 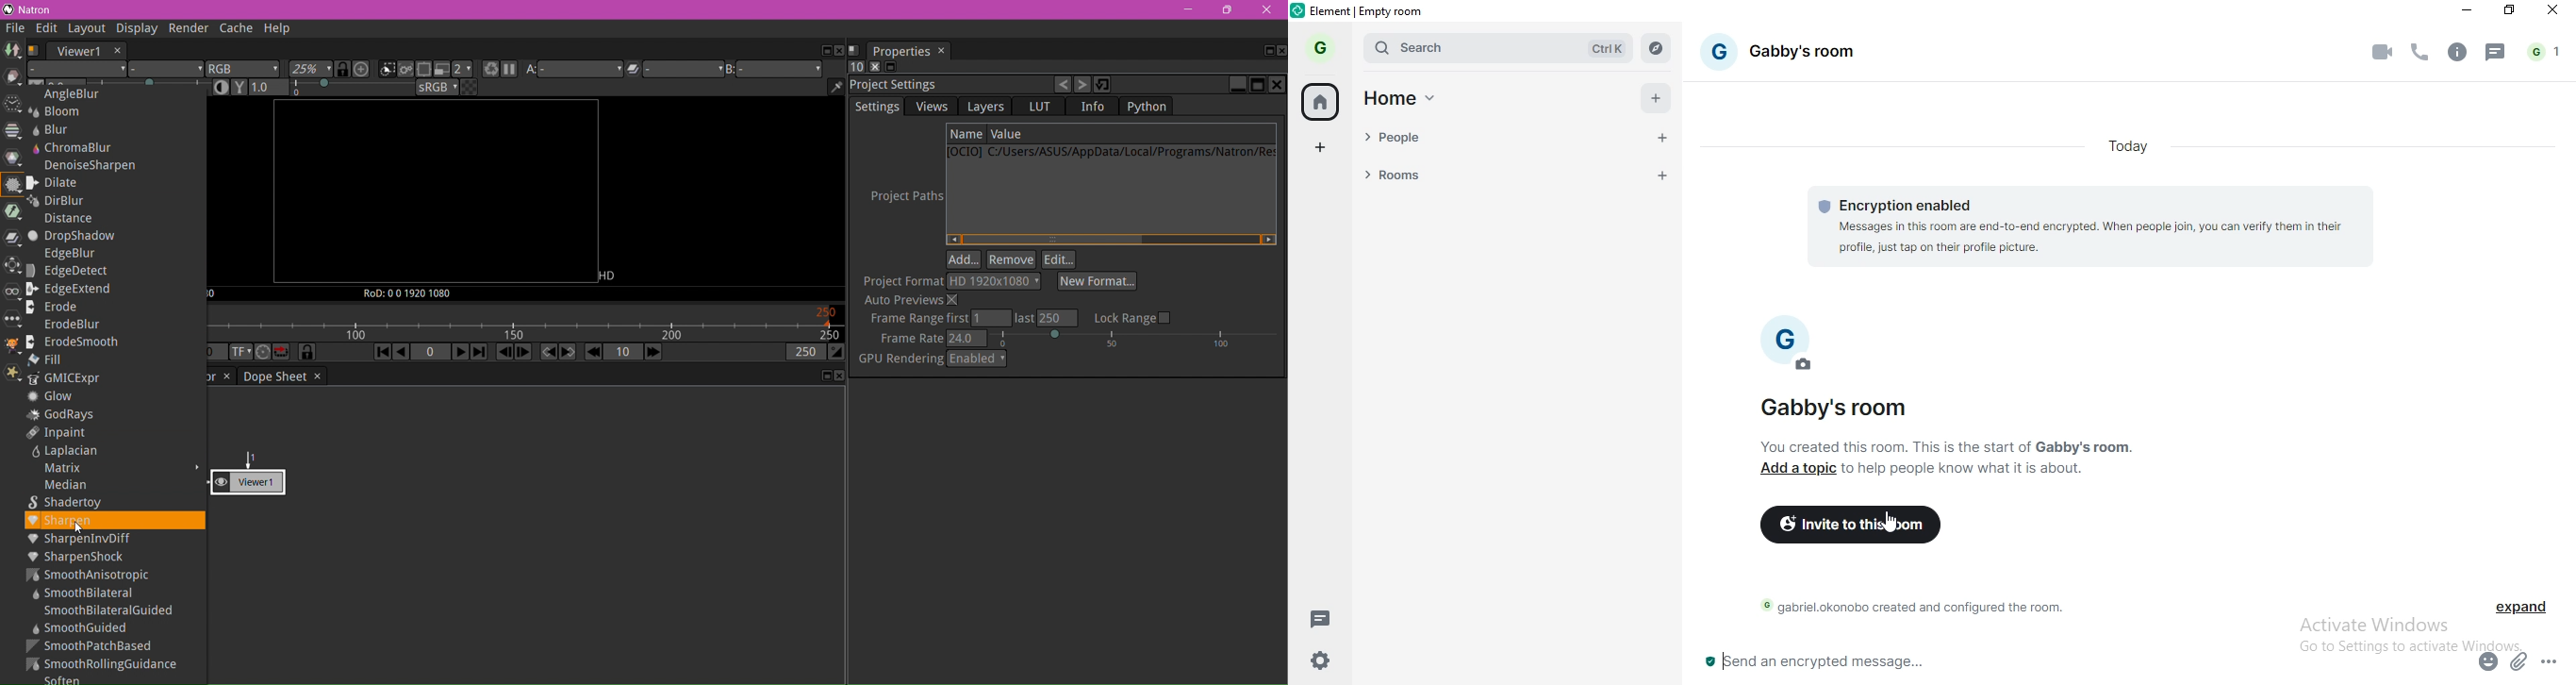 I want to click on text 2, so click(x=1928, y=606).